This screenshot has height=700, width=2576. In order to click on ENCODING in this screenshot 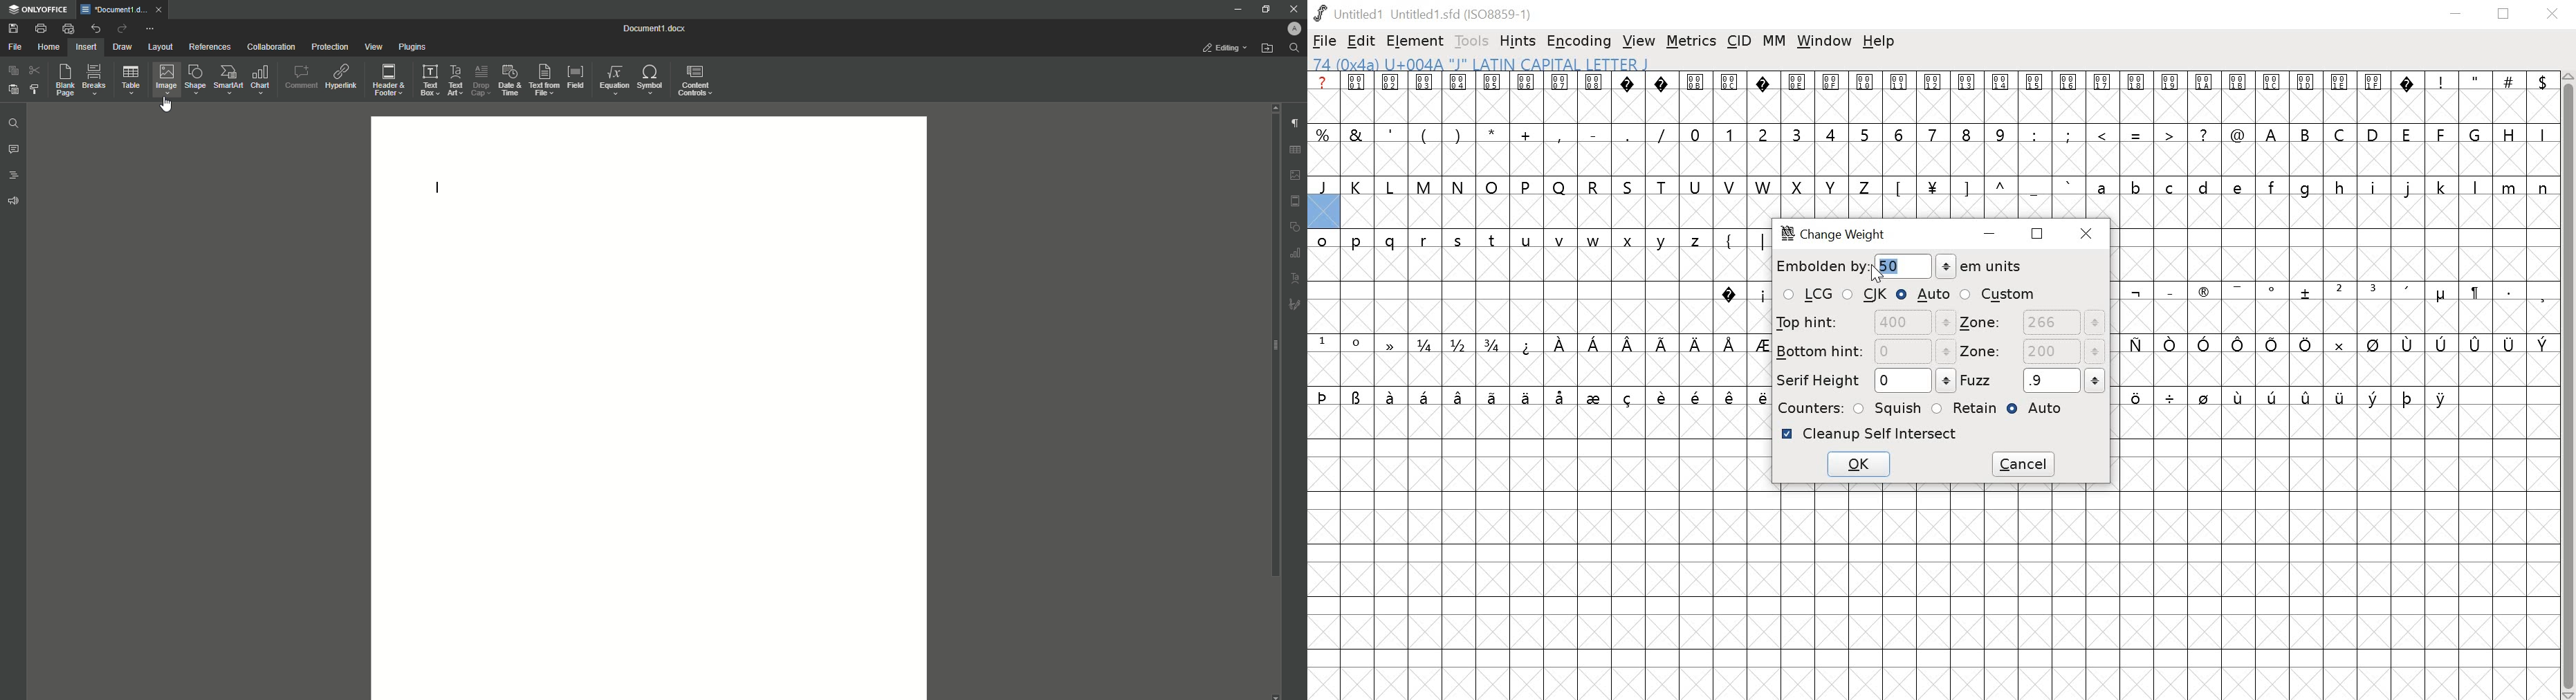, I will do `click(1579, 42)`.